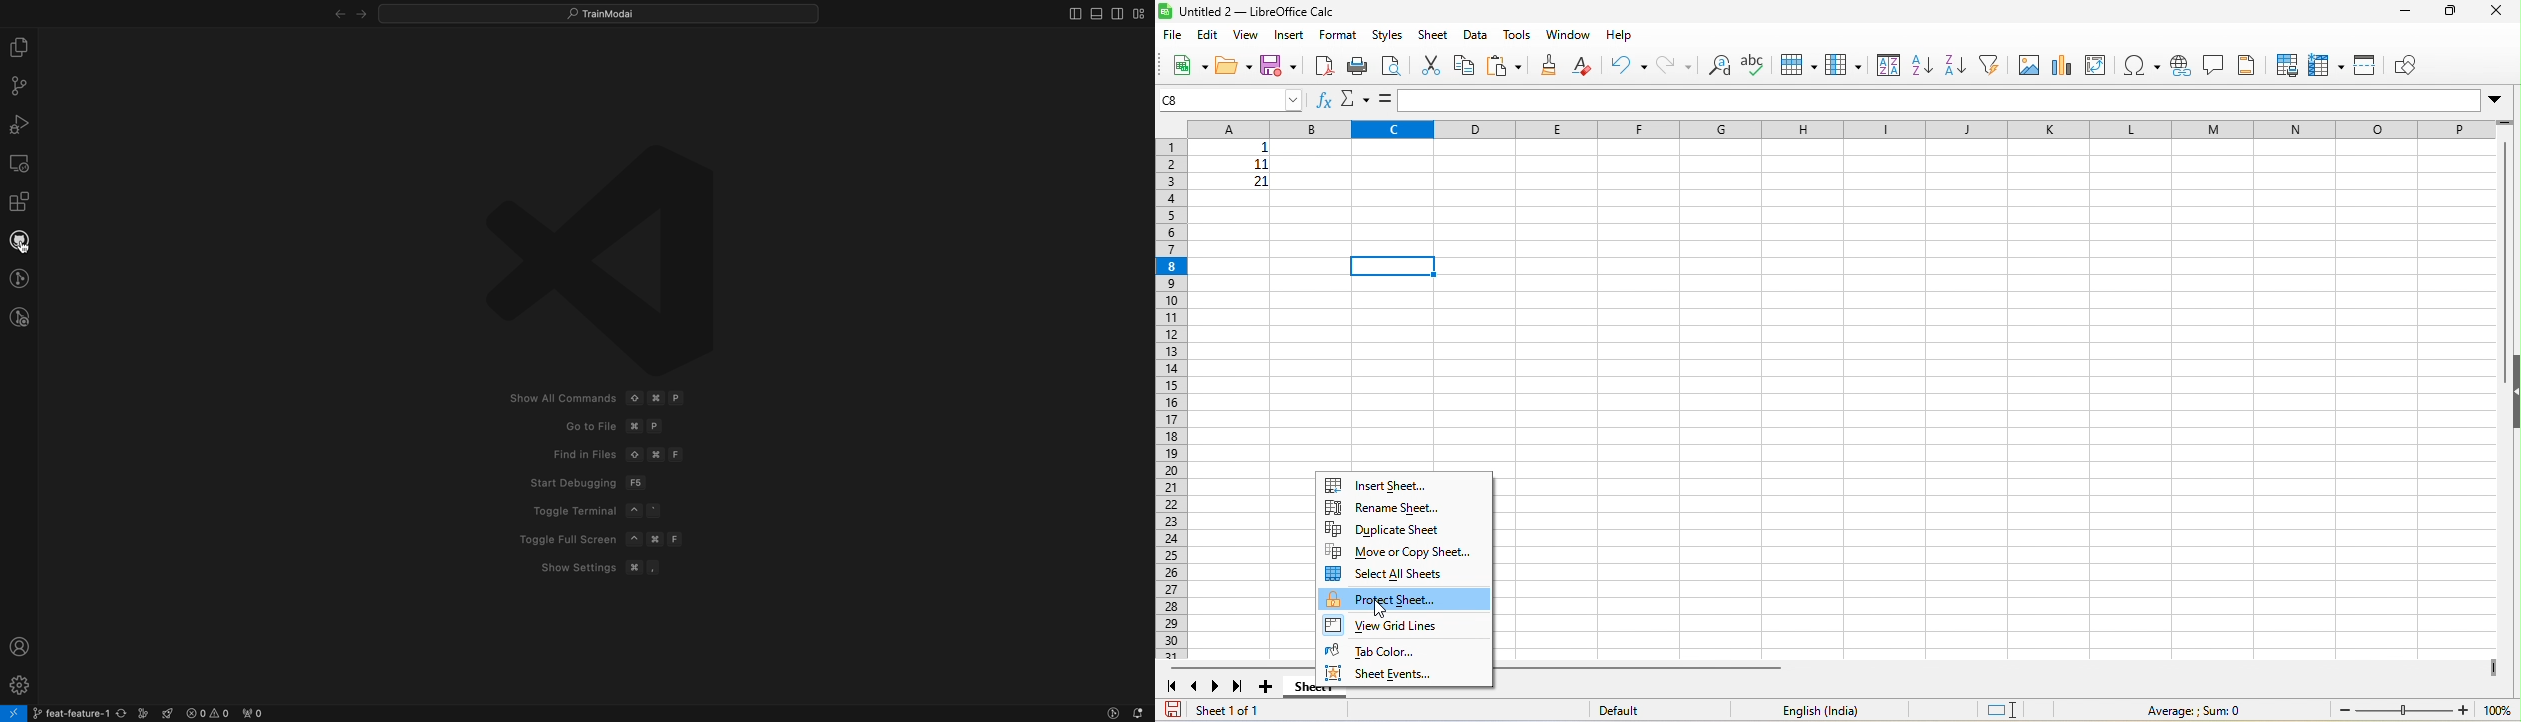 This screenshot has width=2548, height=728. Describe the element at coordinates (1626, 35) in the screenshot. I see `help` at that location.